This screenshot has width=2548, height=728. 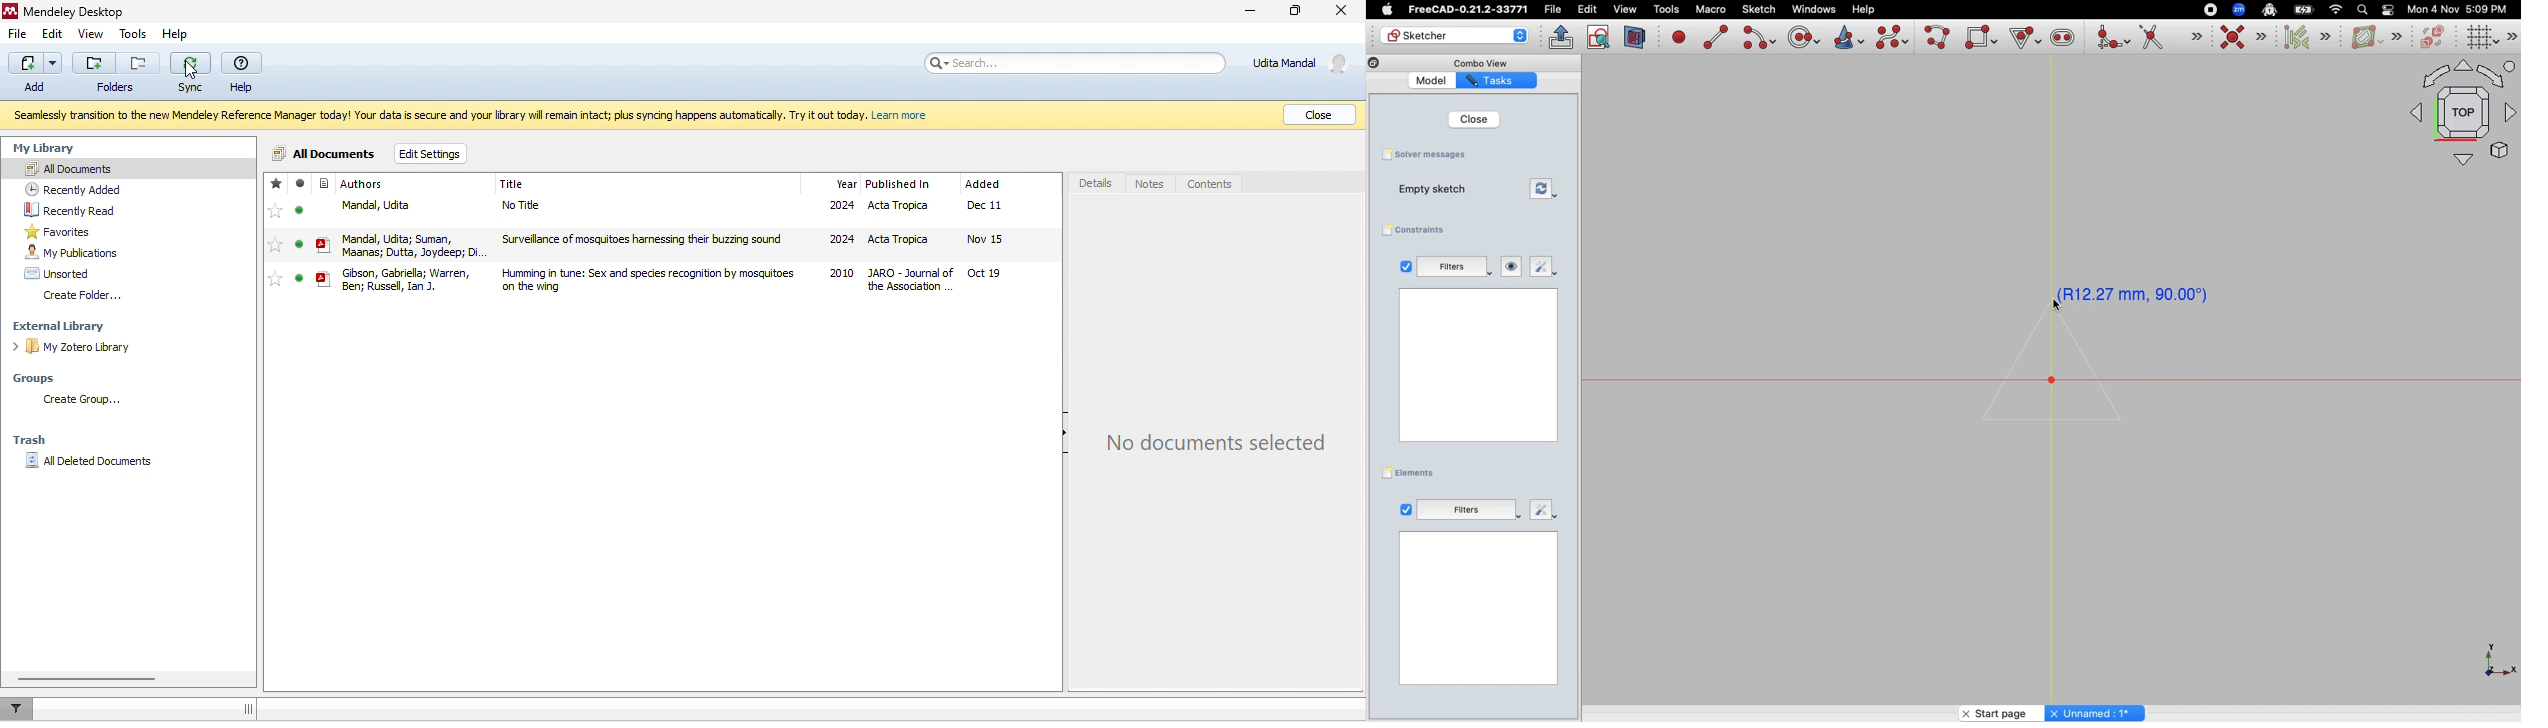 I want to click on notes, so click(x=1150, y=182).